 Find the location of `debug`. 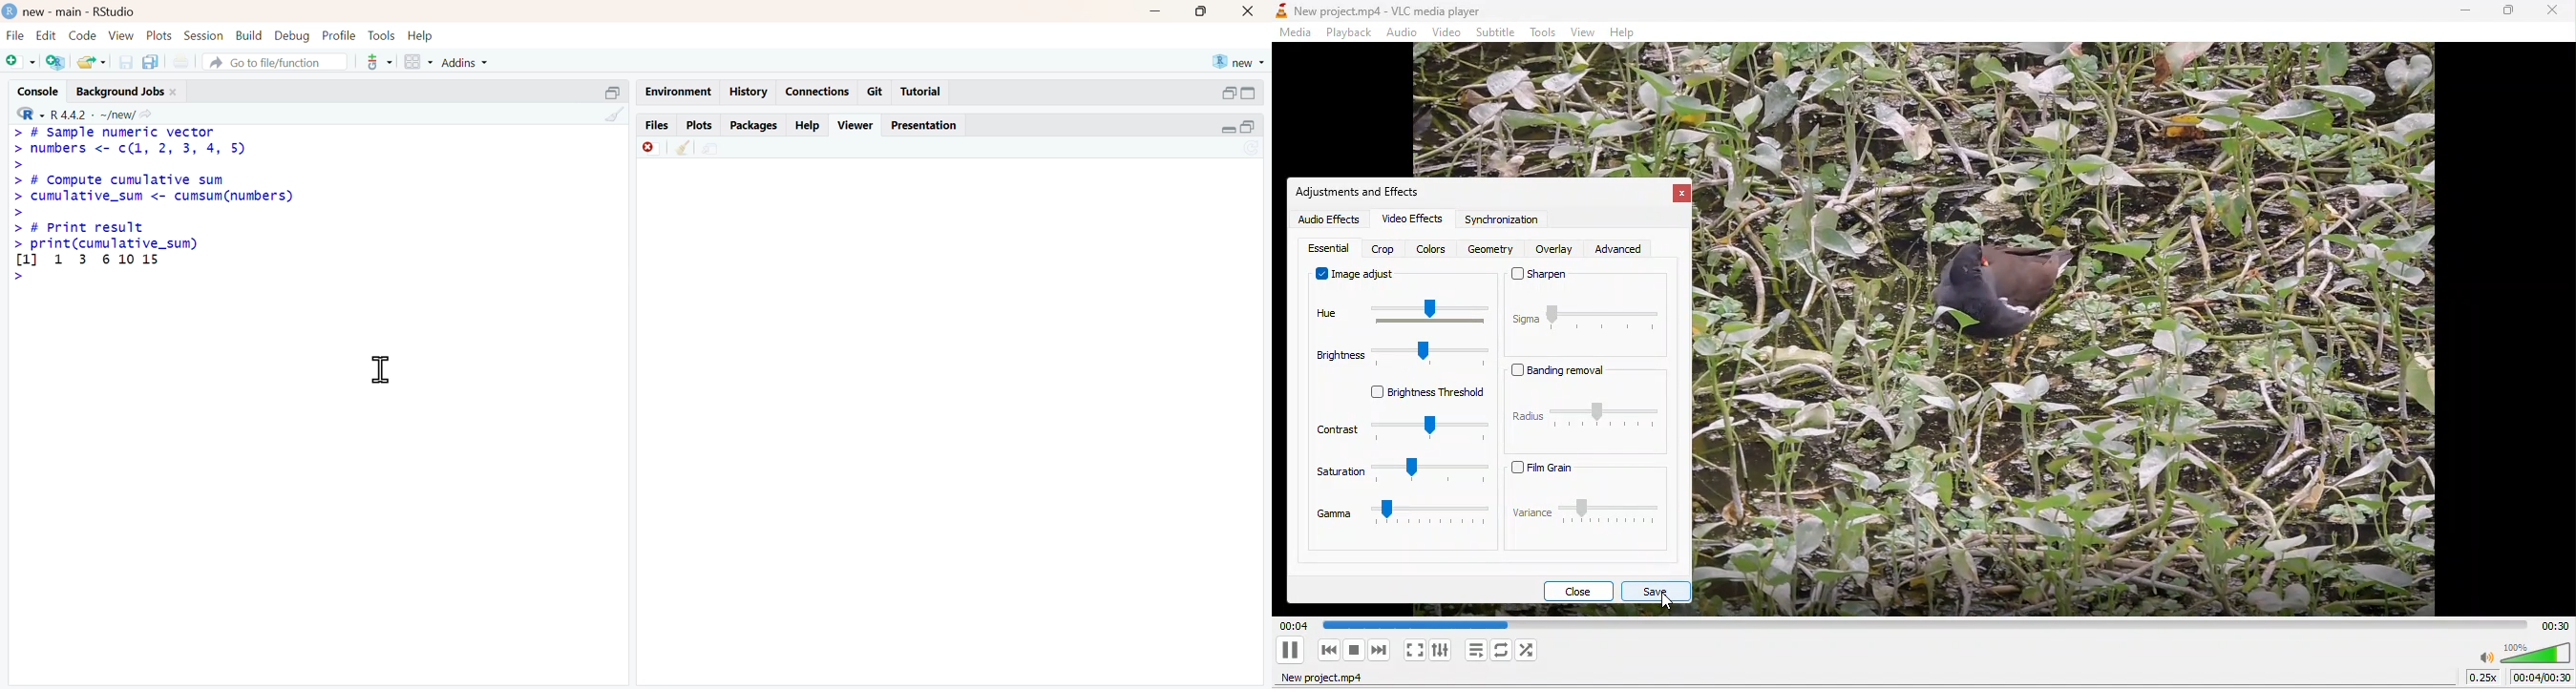

debug is located at coordinates (294, 35).